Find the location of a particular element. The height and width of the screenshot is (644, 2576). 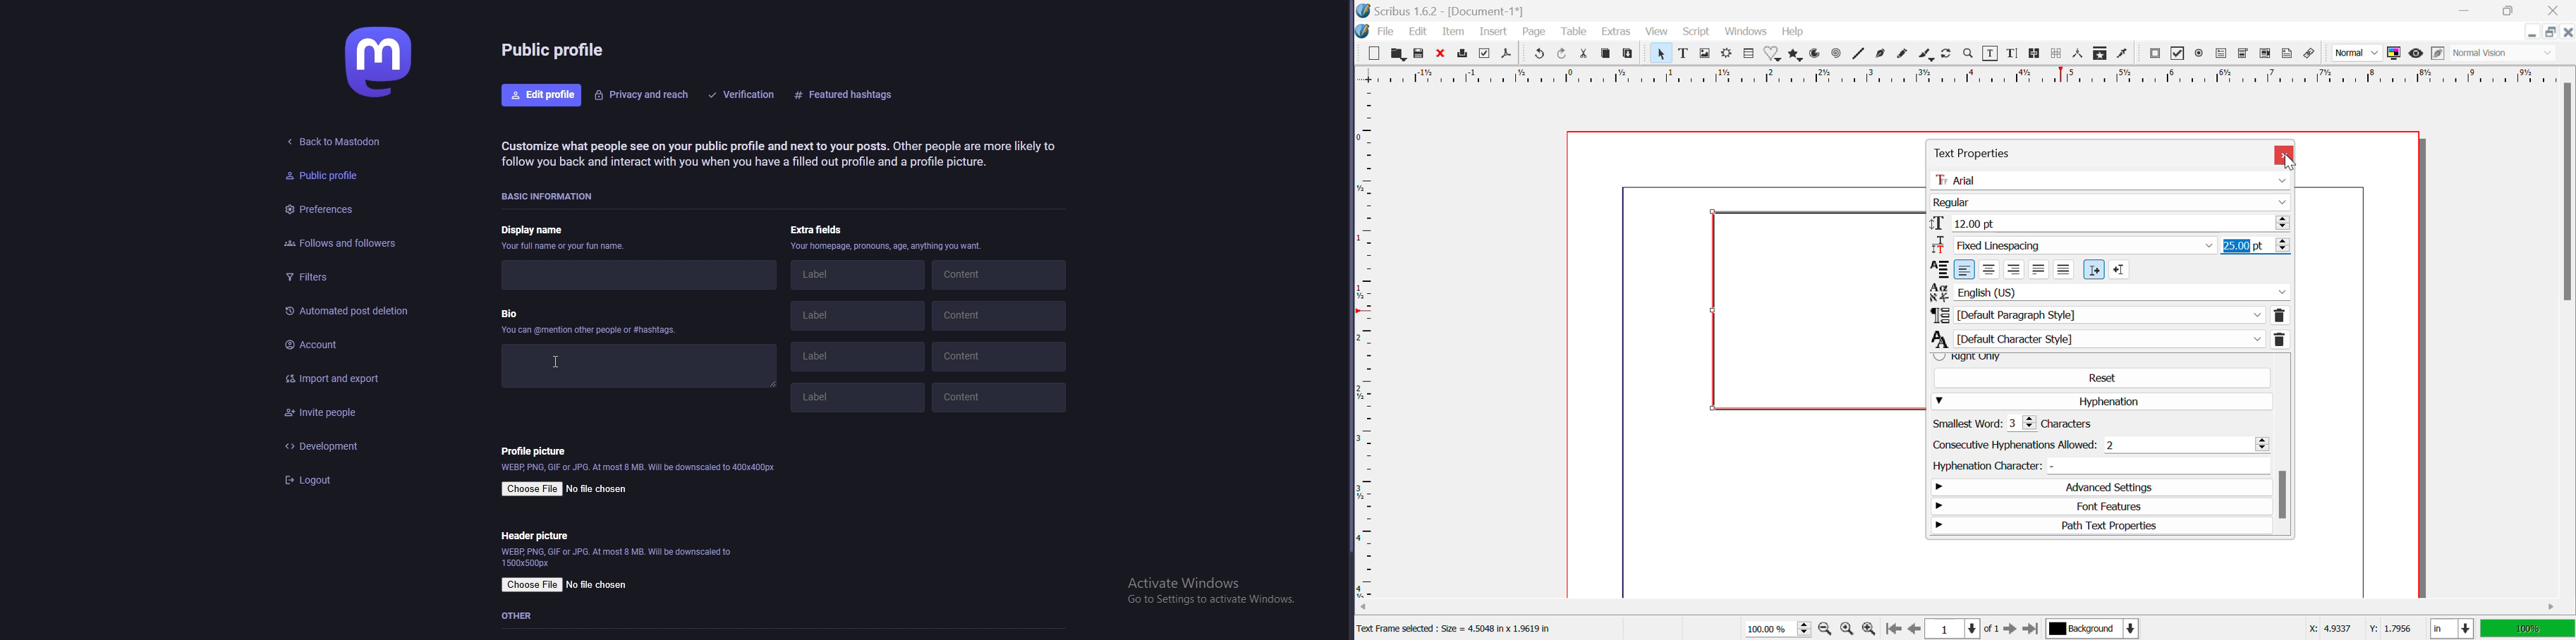

Paste is located at coordinates (1629, 55).